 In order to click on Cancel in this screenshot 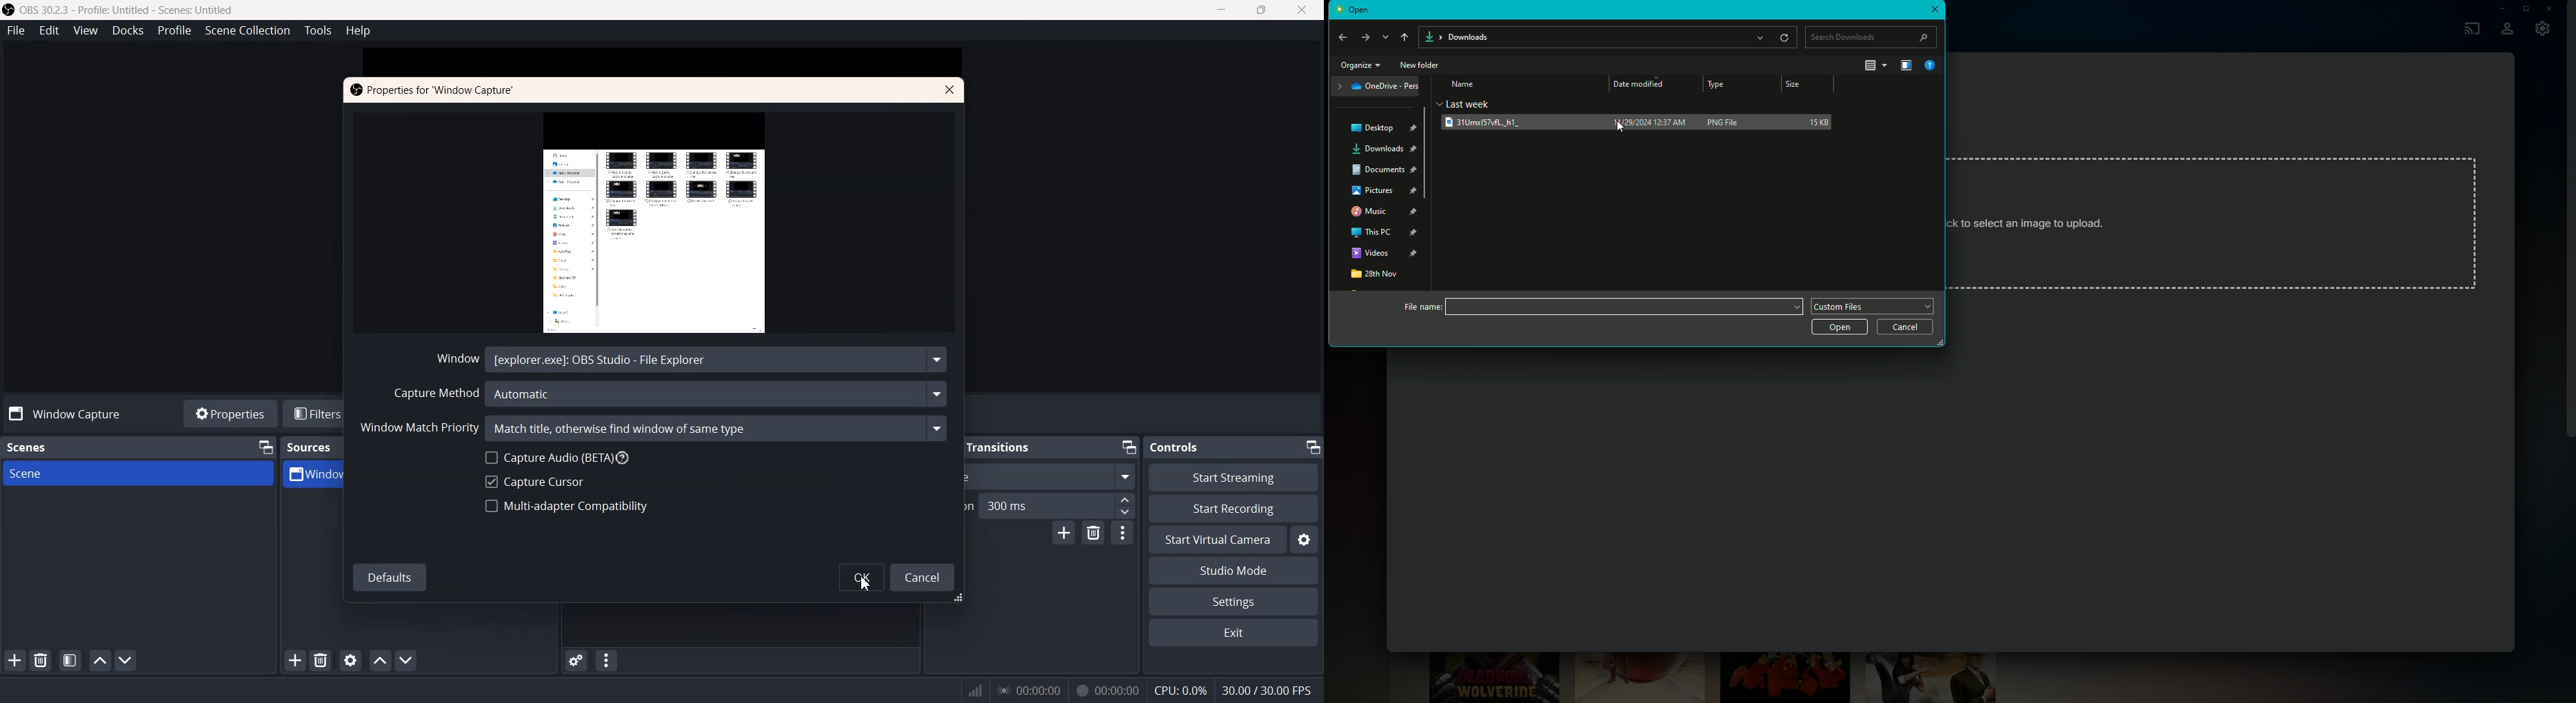, I will do `click(1905, 329)`.